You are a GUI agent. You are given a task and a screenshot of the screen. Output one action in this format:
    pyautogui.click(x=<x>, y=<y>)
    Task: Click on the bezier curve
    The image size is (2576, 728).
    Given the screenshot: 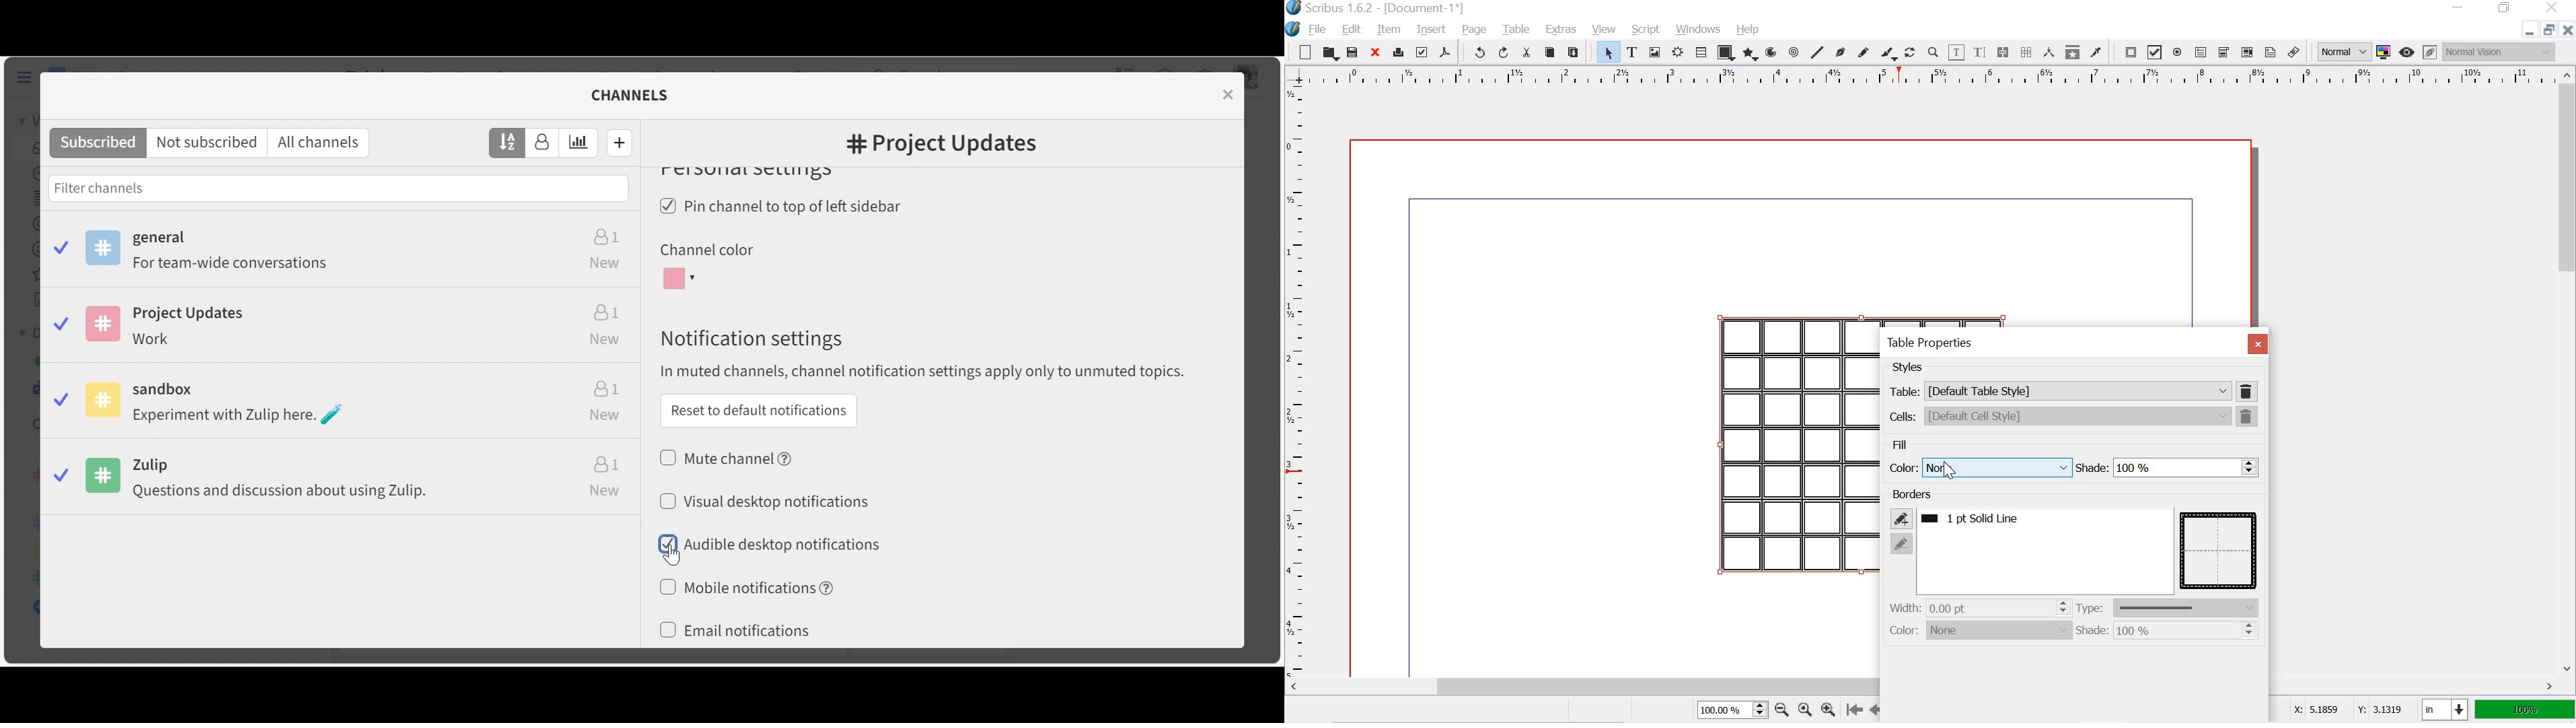 What is the action you would take?
    pyautogui.click(x=1840, y=53)
    